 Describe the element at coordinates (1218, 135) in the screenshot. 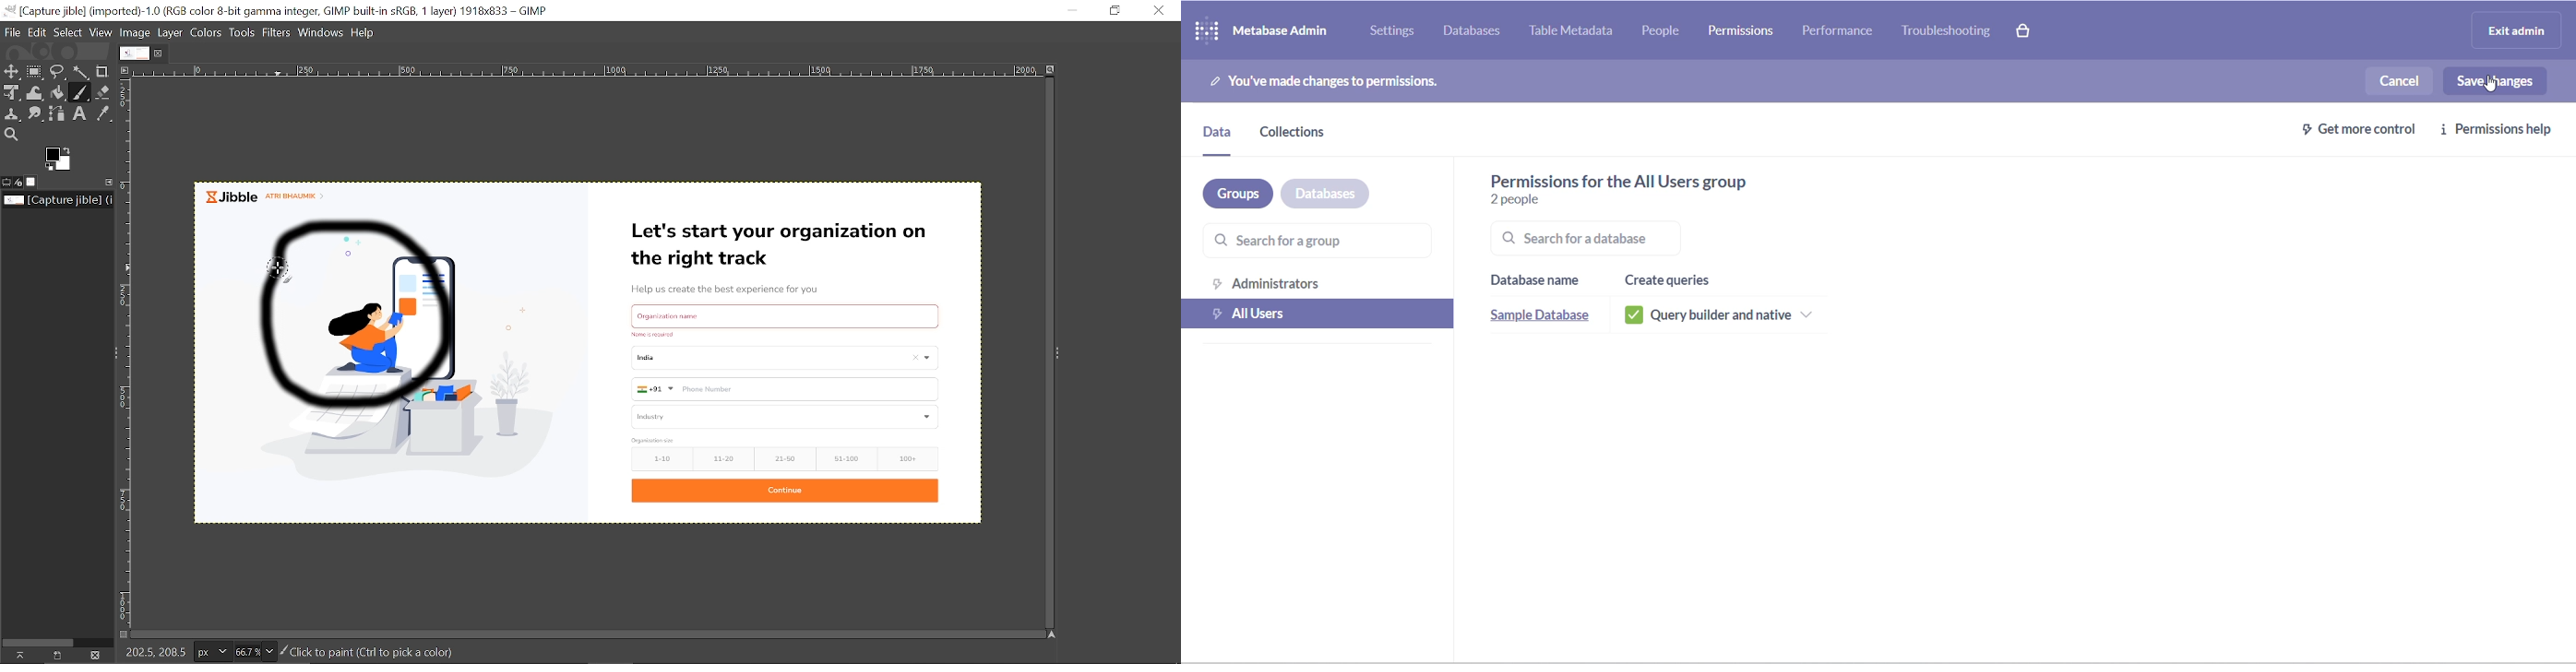

I see `data` at that location.